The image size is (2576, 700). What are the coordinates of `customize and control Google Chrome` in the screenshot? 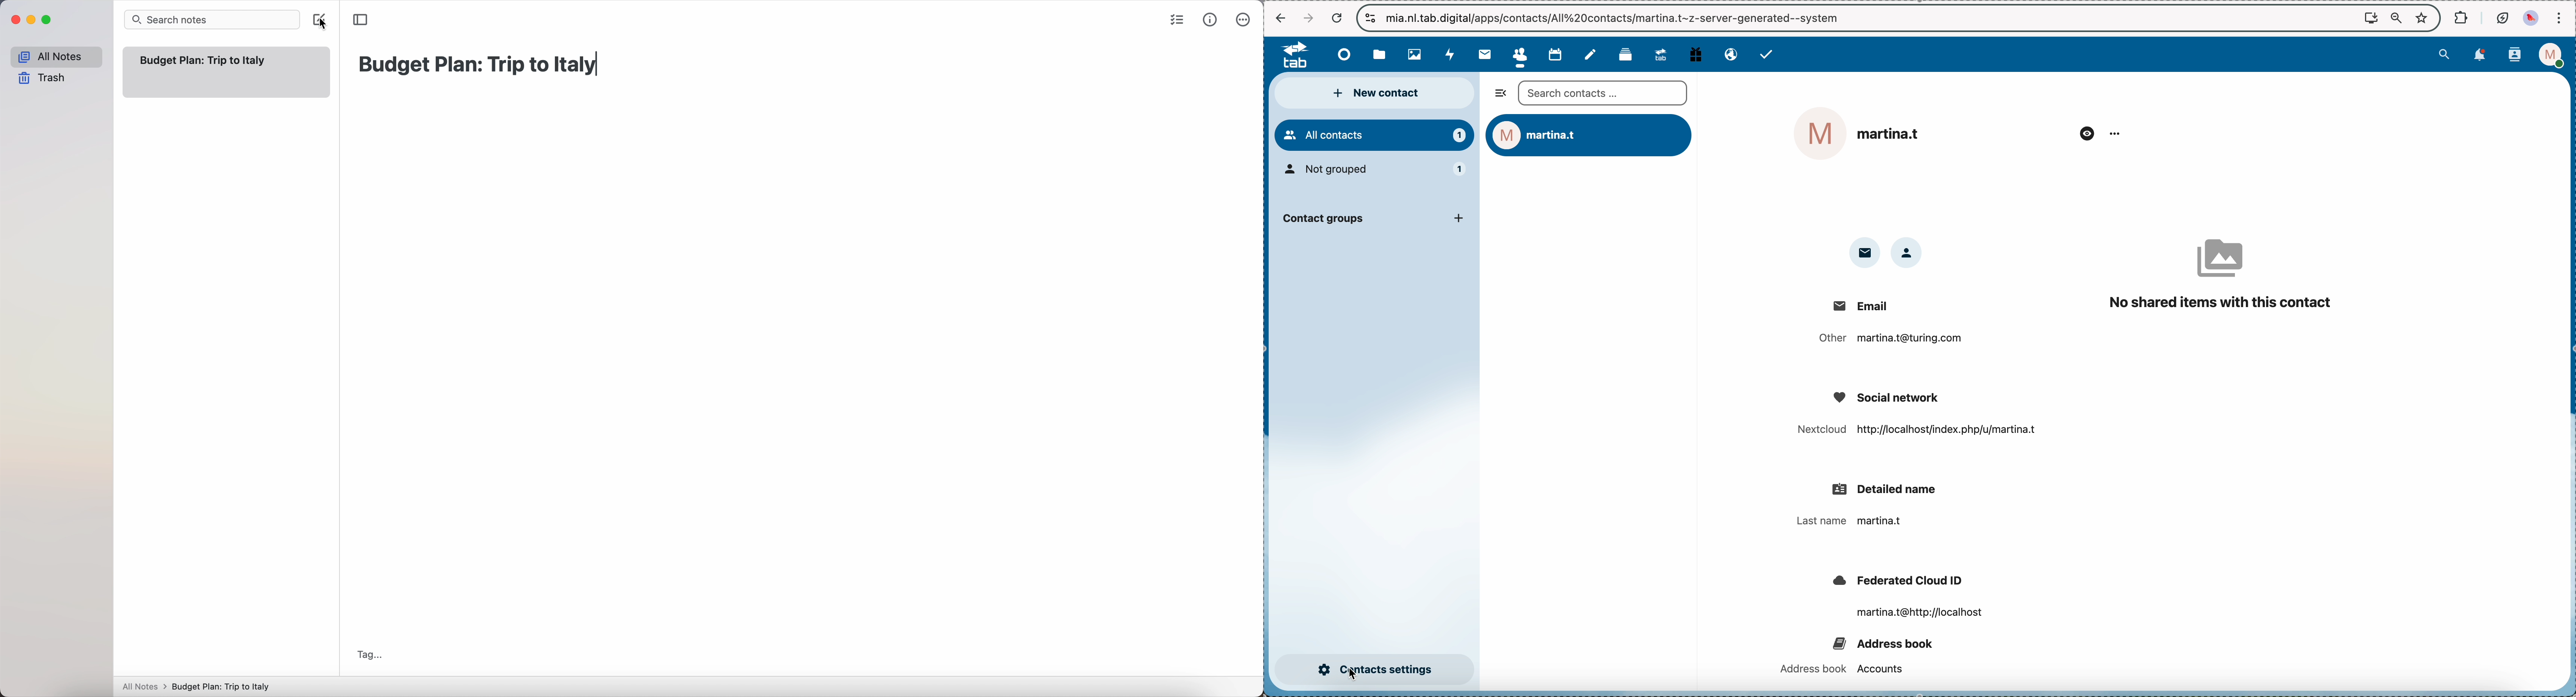 It's located at (2561, 16).